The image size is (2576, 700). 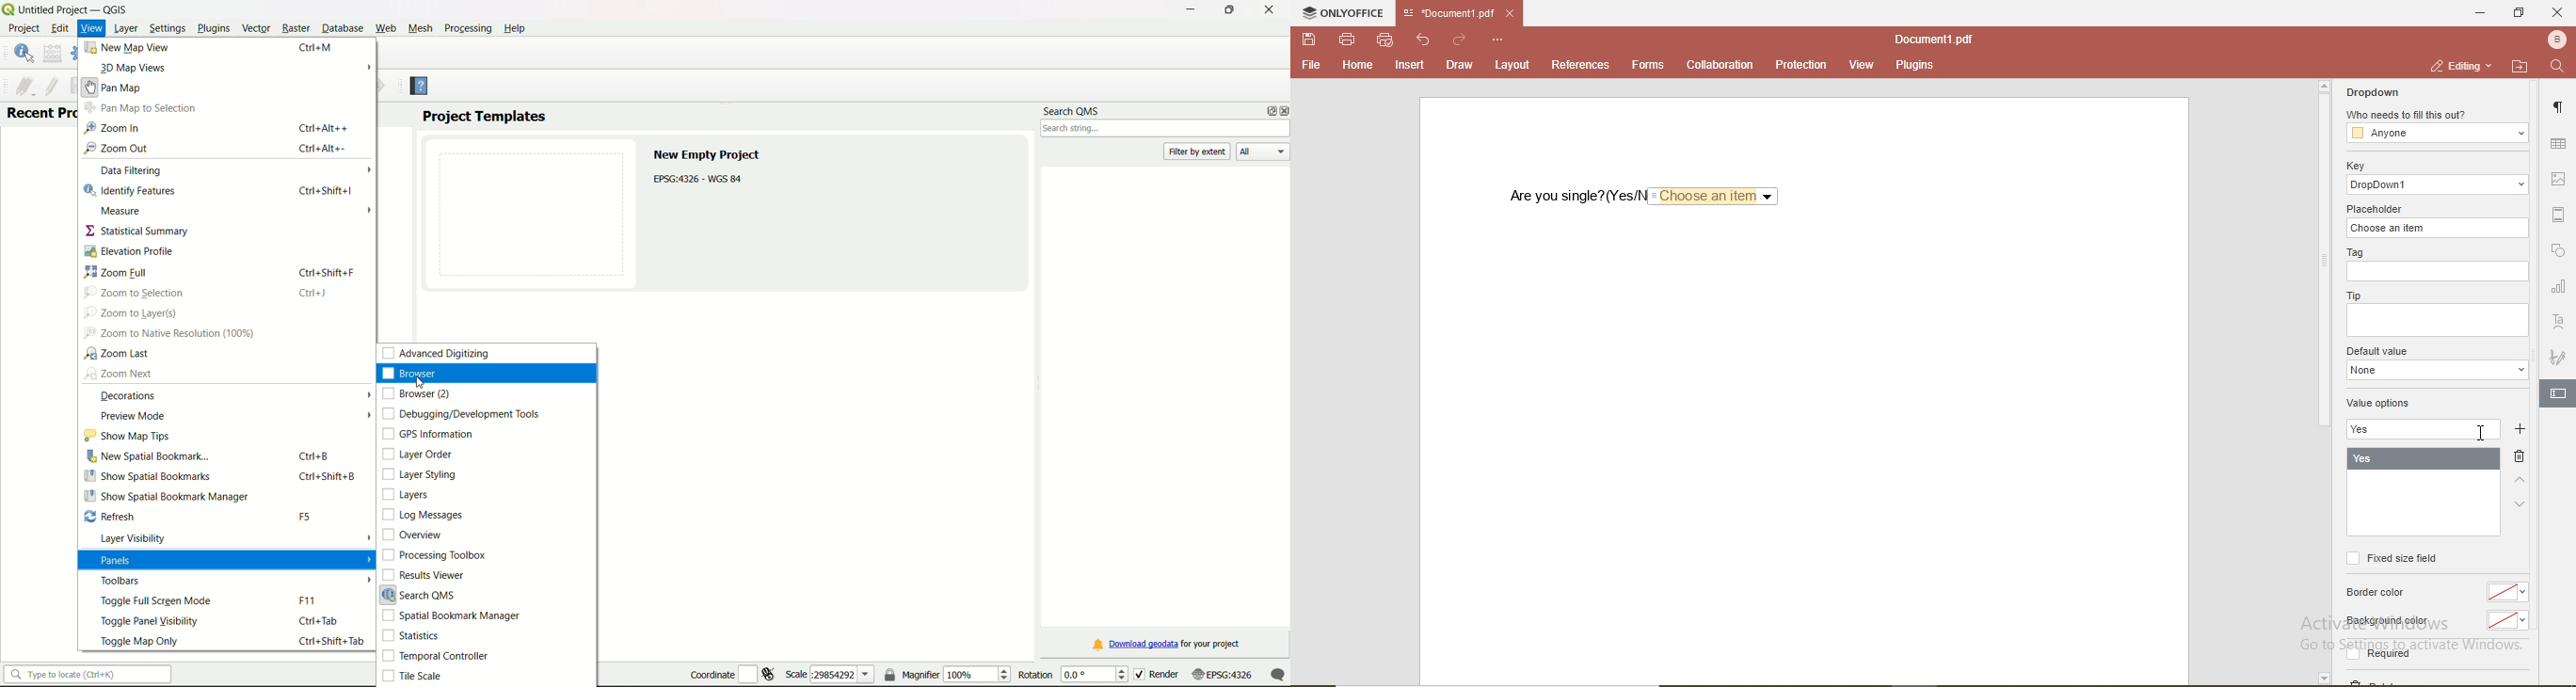 What do you see at coordinates (1410, 67) in the screenshot?
I see `insert` at bounding box center [1410, 67].